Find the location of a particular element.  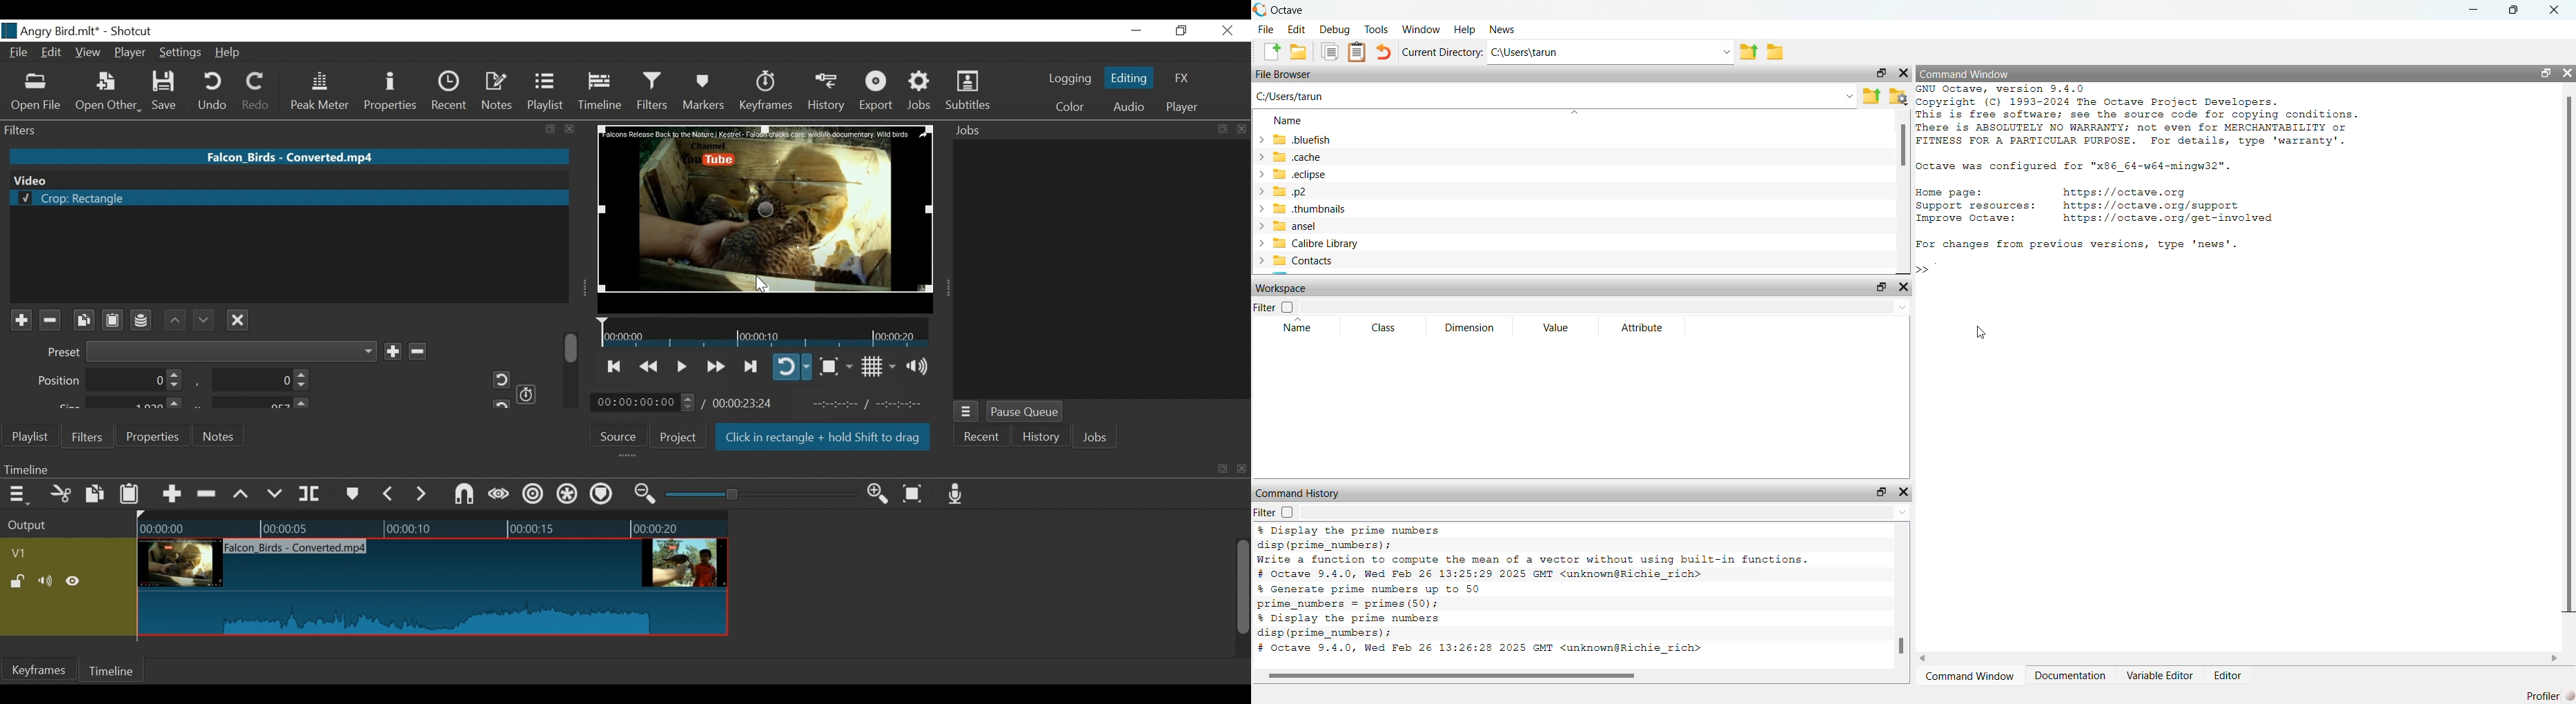

Jobs Panel is located at coordinates (1101, 269).